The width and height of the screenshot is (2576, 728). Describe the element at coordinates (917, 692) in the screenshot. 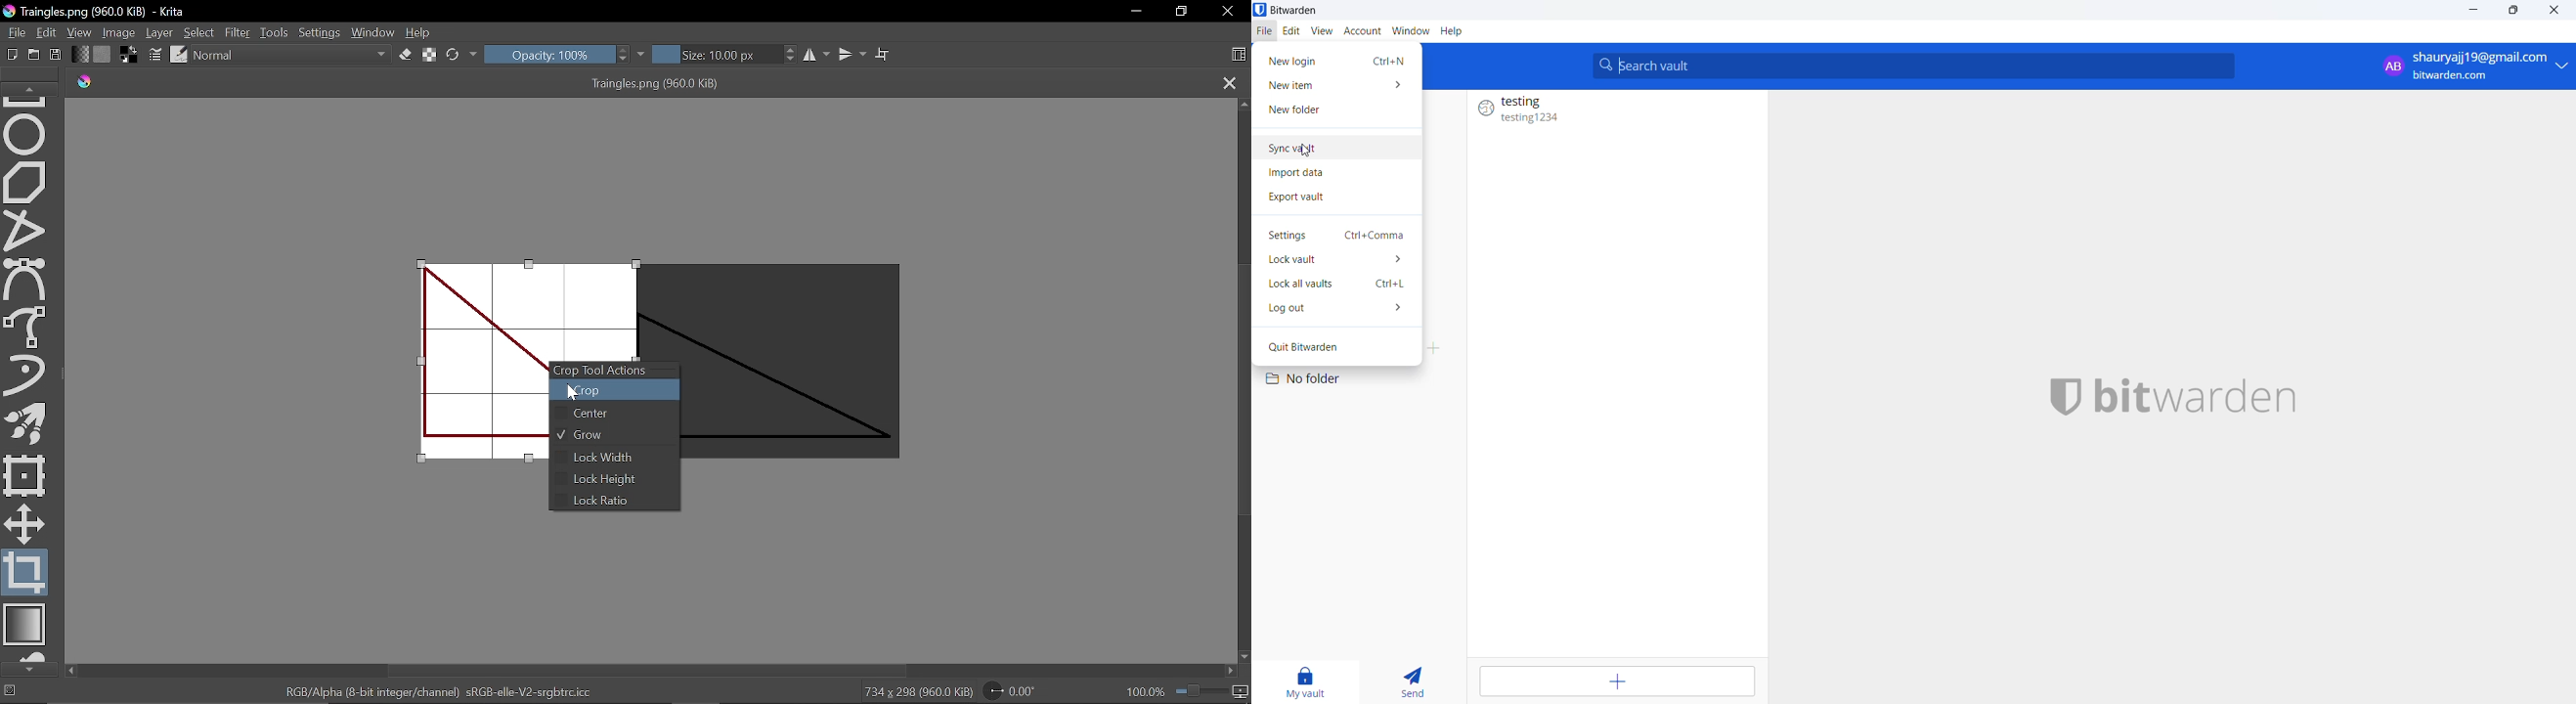

I see `734 x 298 (960.0 KiB)` at that location.